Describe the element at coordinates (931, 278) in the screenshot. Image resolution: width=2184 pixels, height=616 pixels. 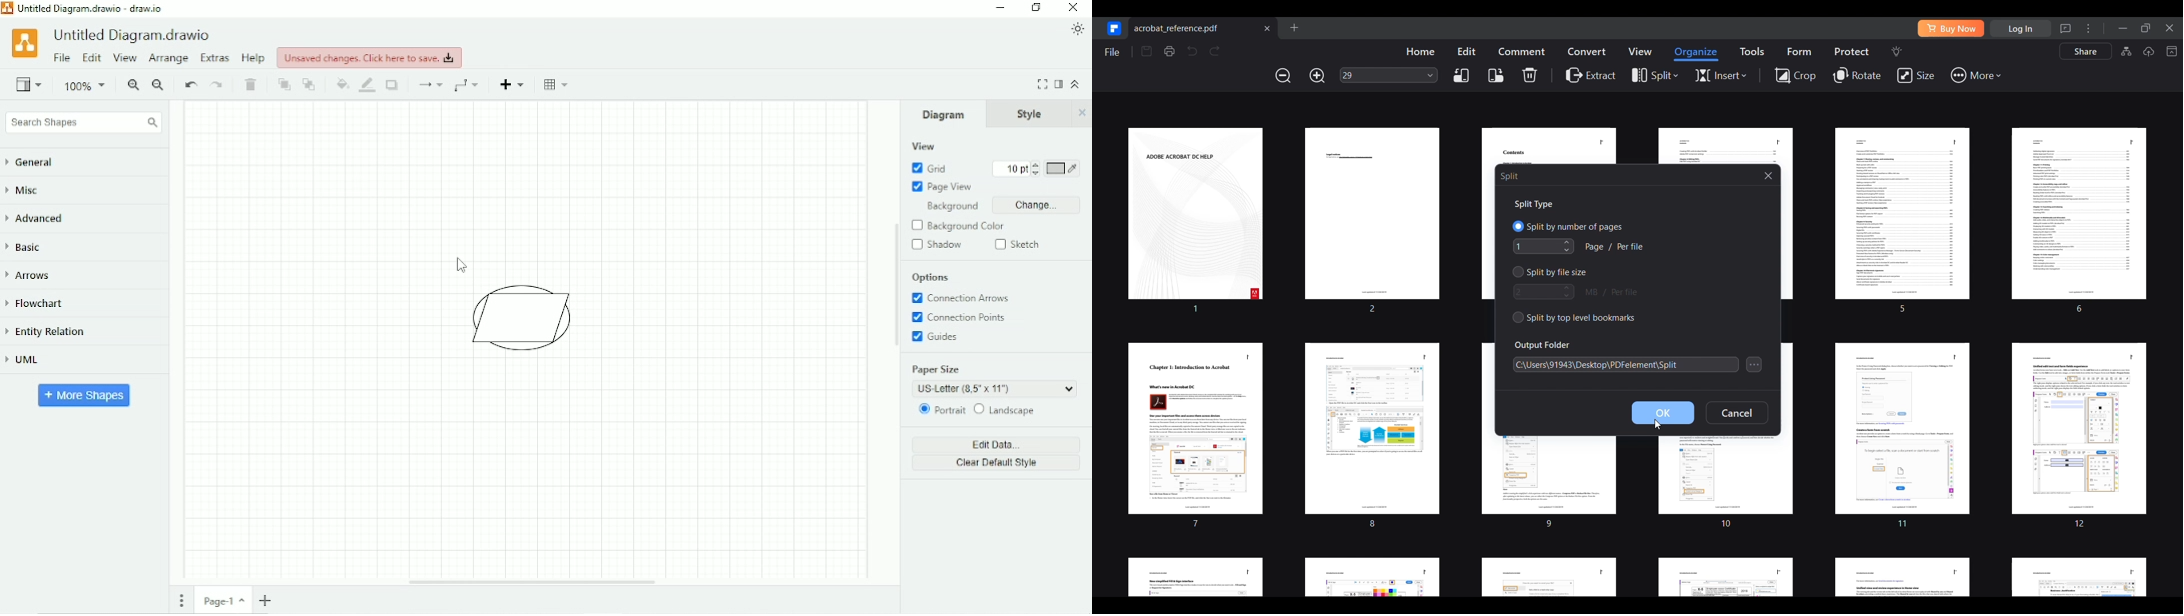
I see `Options` at that location.